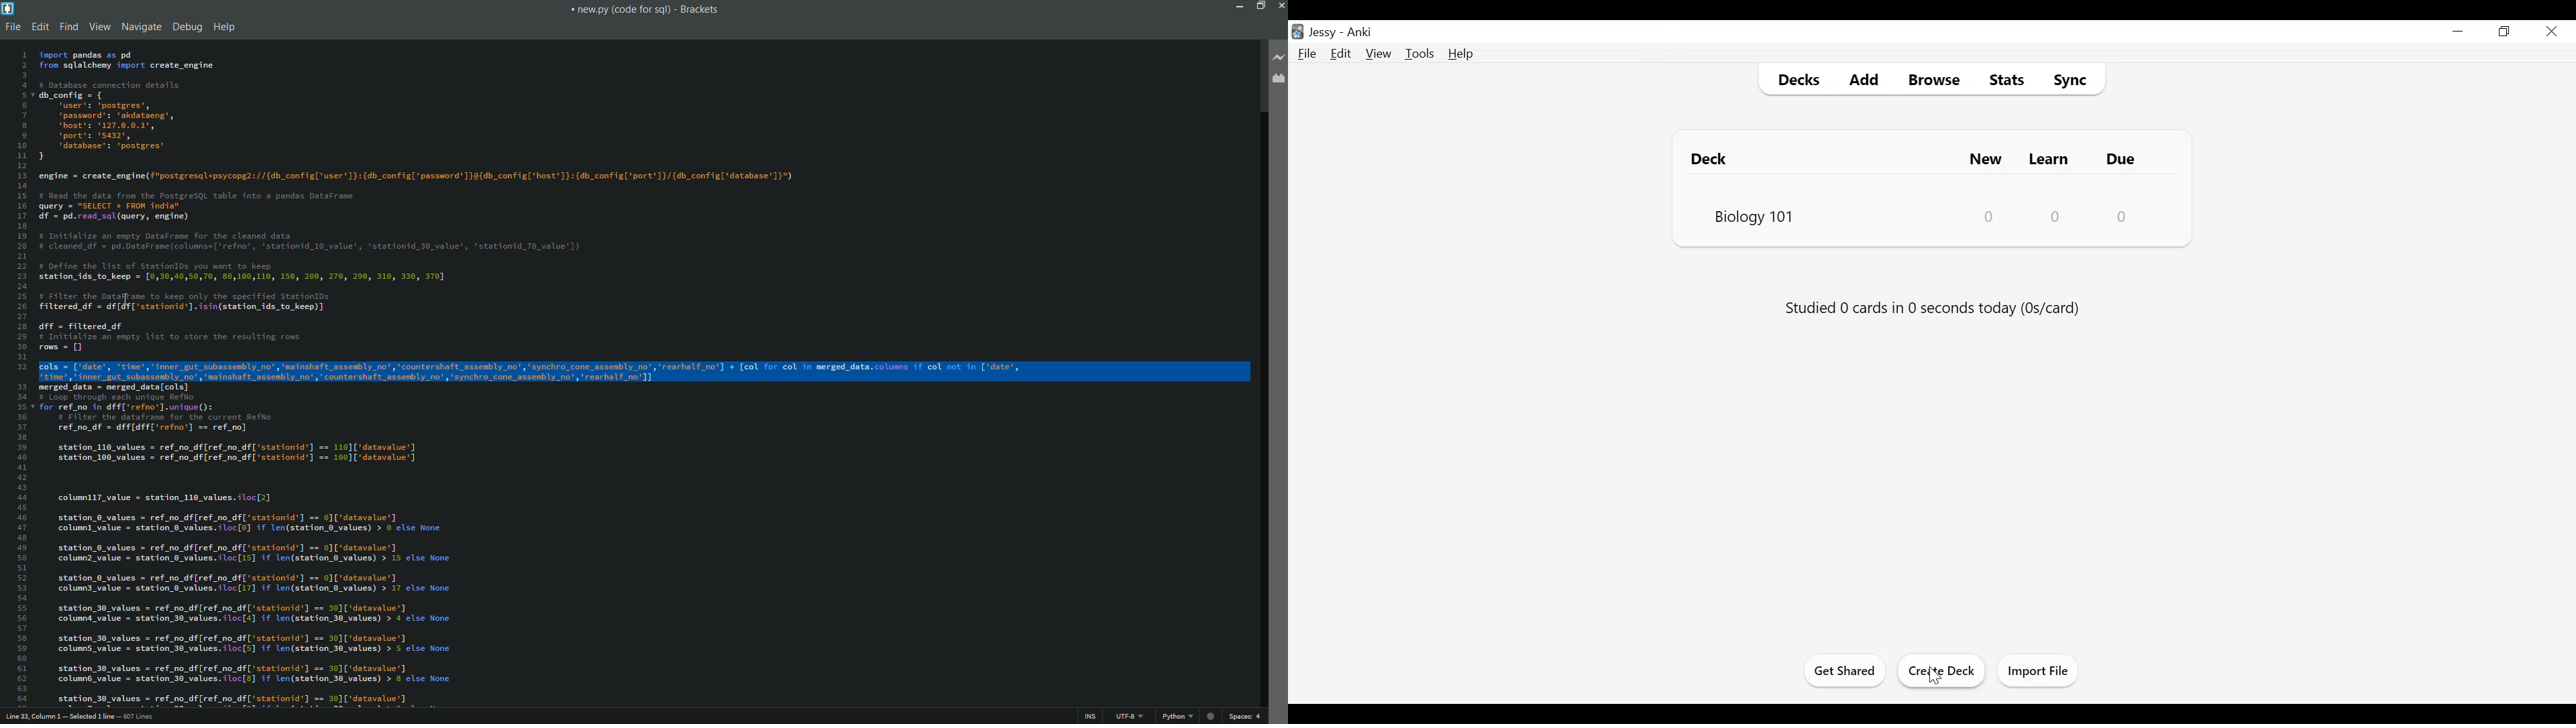 This screenshot has width=2576, height=728. What do you see at coordinates (1943, 671) in the screenshot?
I see `Create Deck` at bounding box center [1943, 671].